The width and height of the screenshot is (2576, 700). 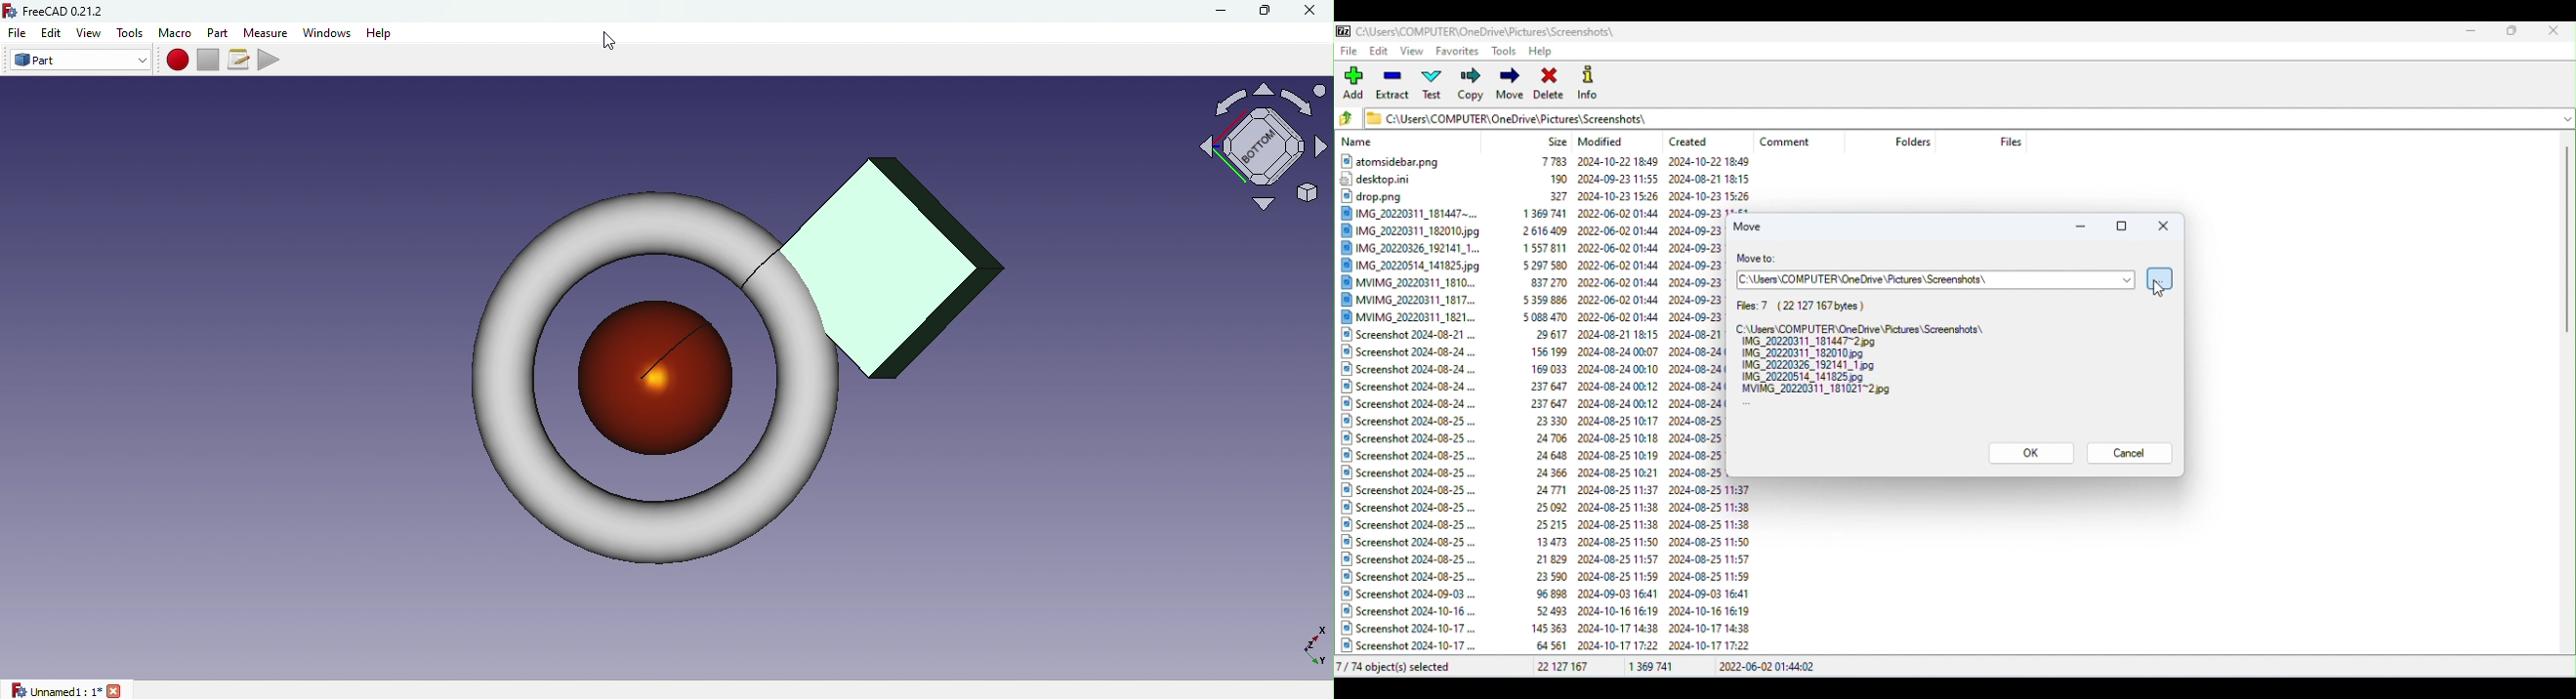 What do you see at coordinates (76, 61) in the screenshot?
I see `Switch between workbenches` at bounding box center [76, 61].